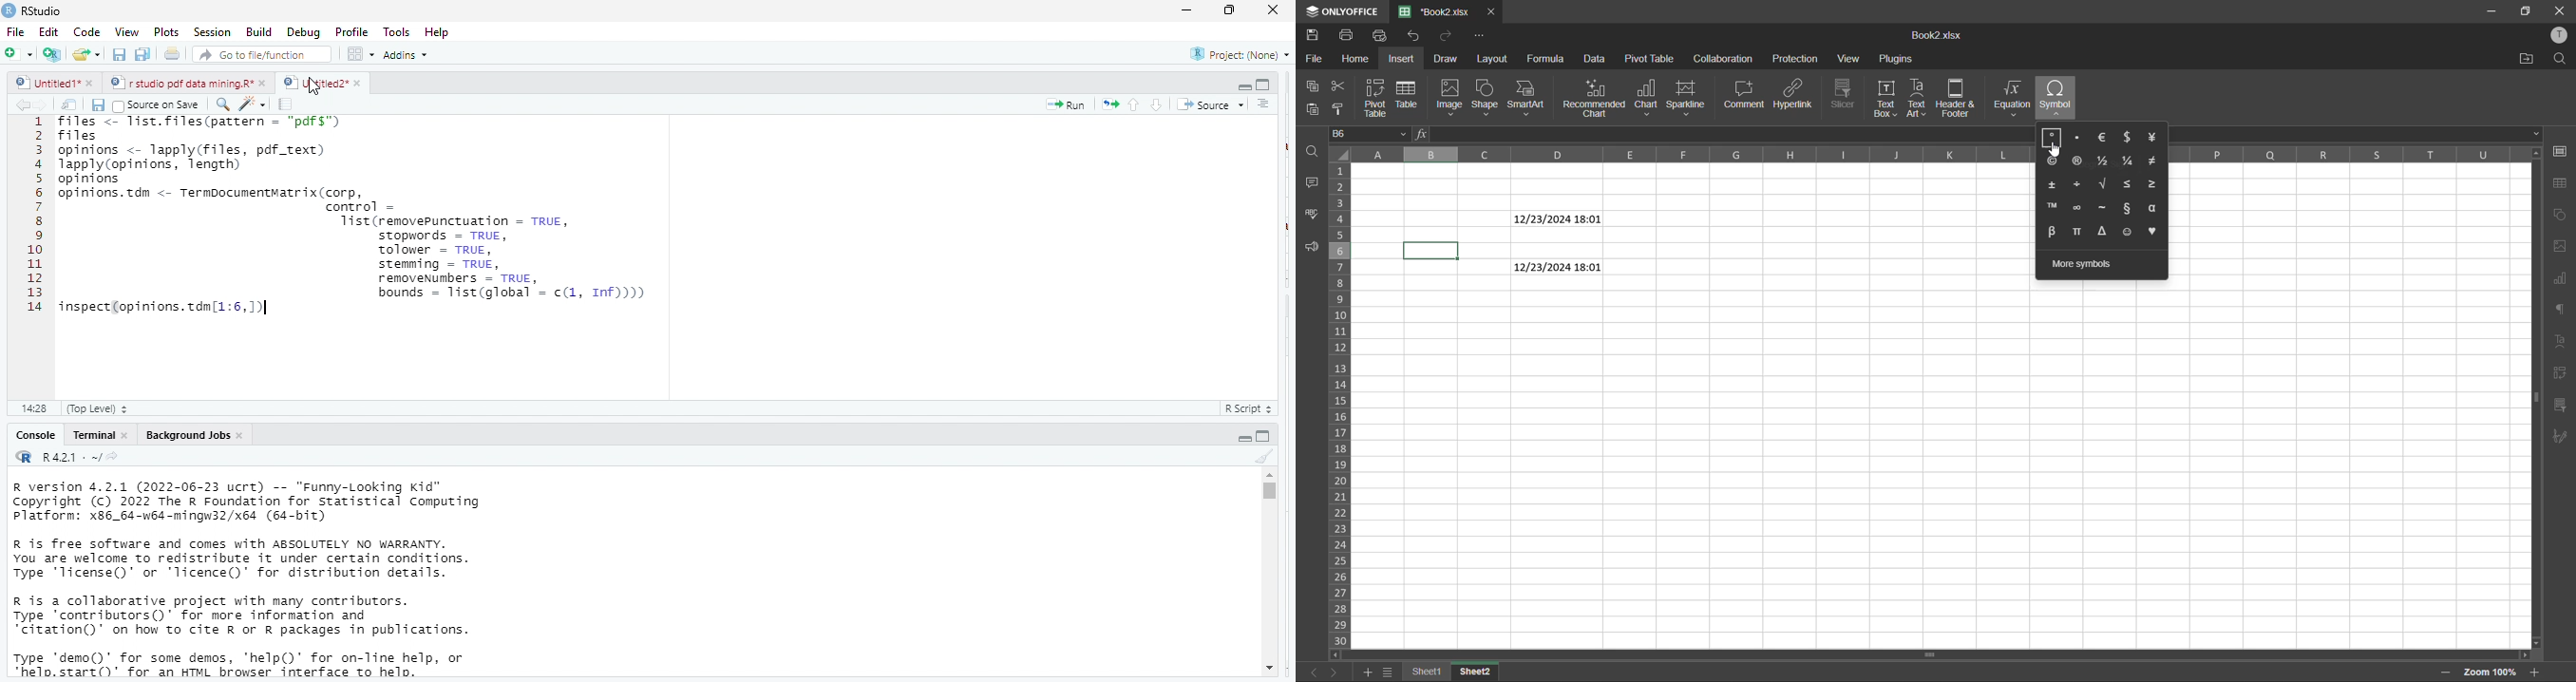 Image resolution: width=2576 pixels, height=700 pixels. What do you see at coordinates (242, 435) in the screenshot?
I see `close` at bounding box center [242, 435].